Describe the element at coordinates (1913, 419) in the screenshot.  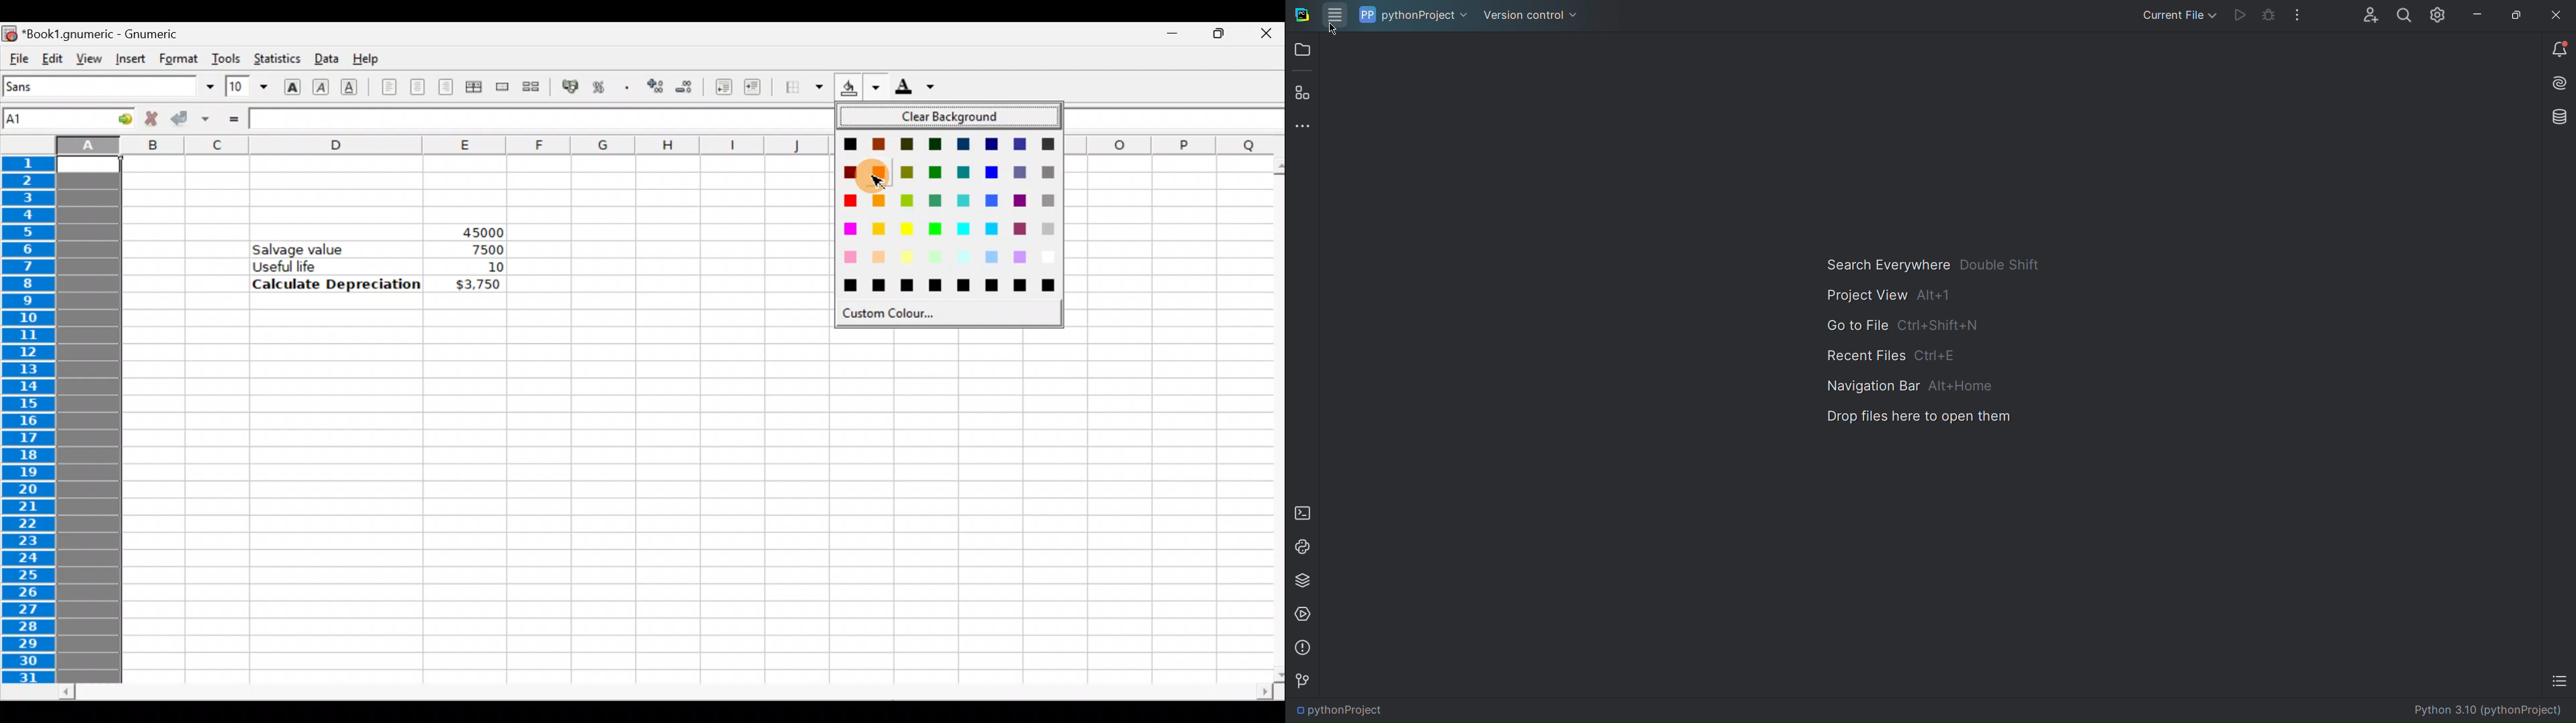
I see `Drop files here to open them` at that location.